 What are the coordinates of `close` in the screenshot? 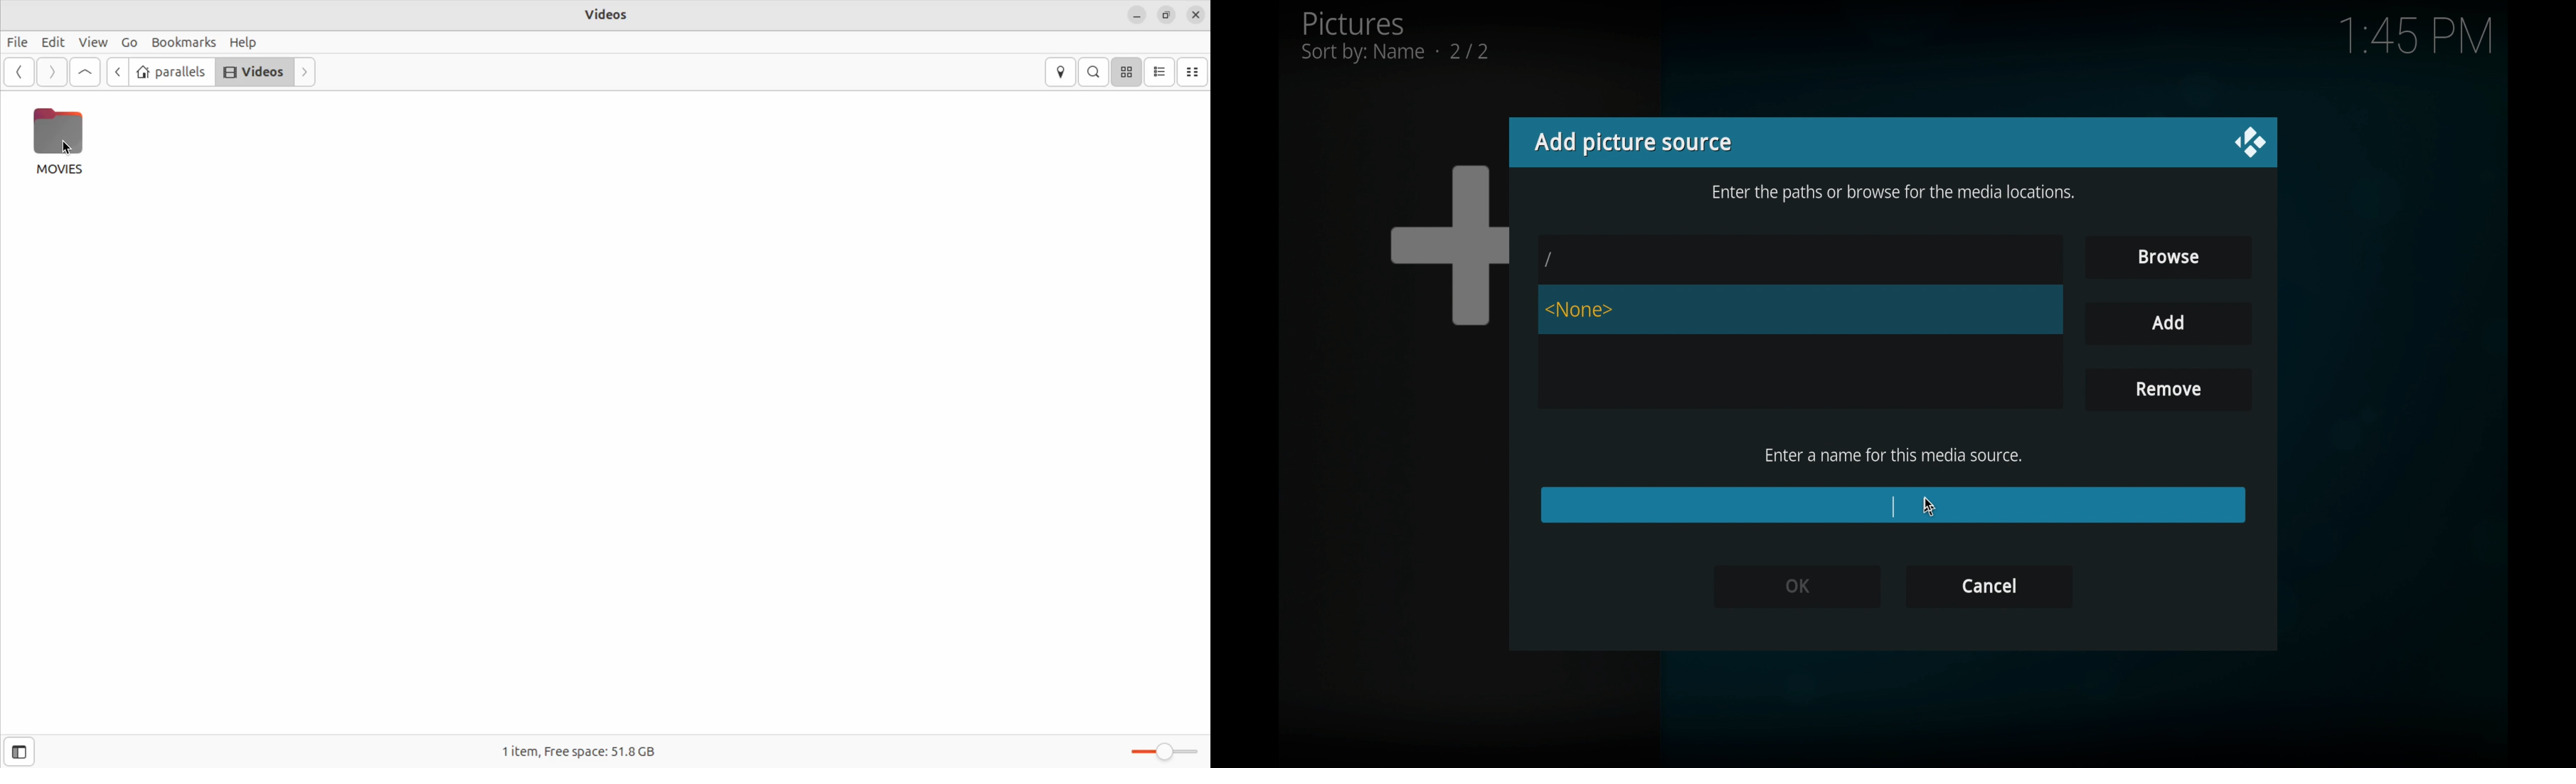 It's located at (2249, 143).